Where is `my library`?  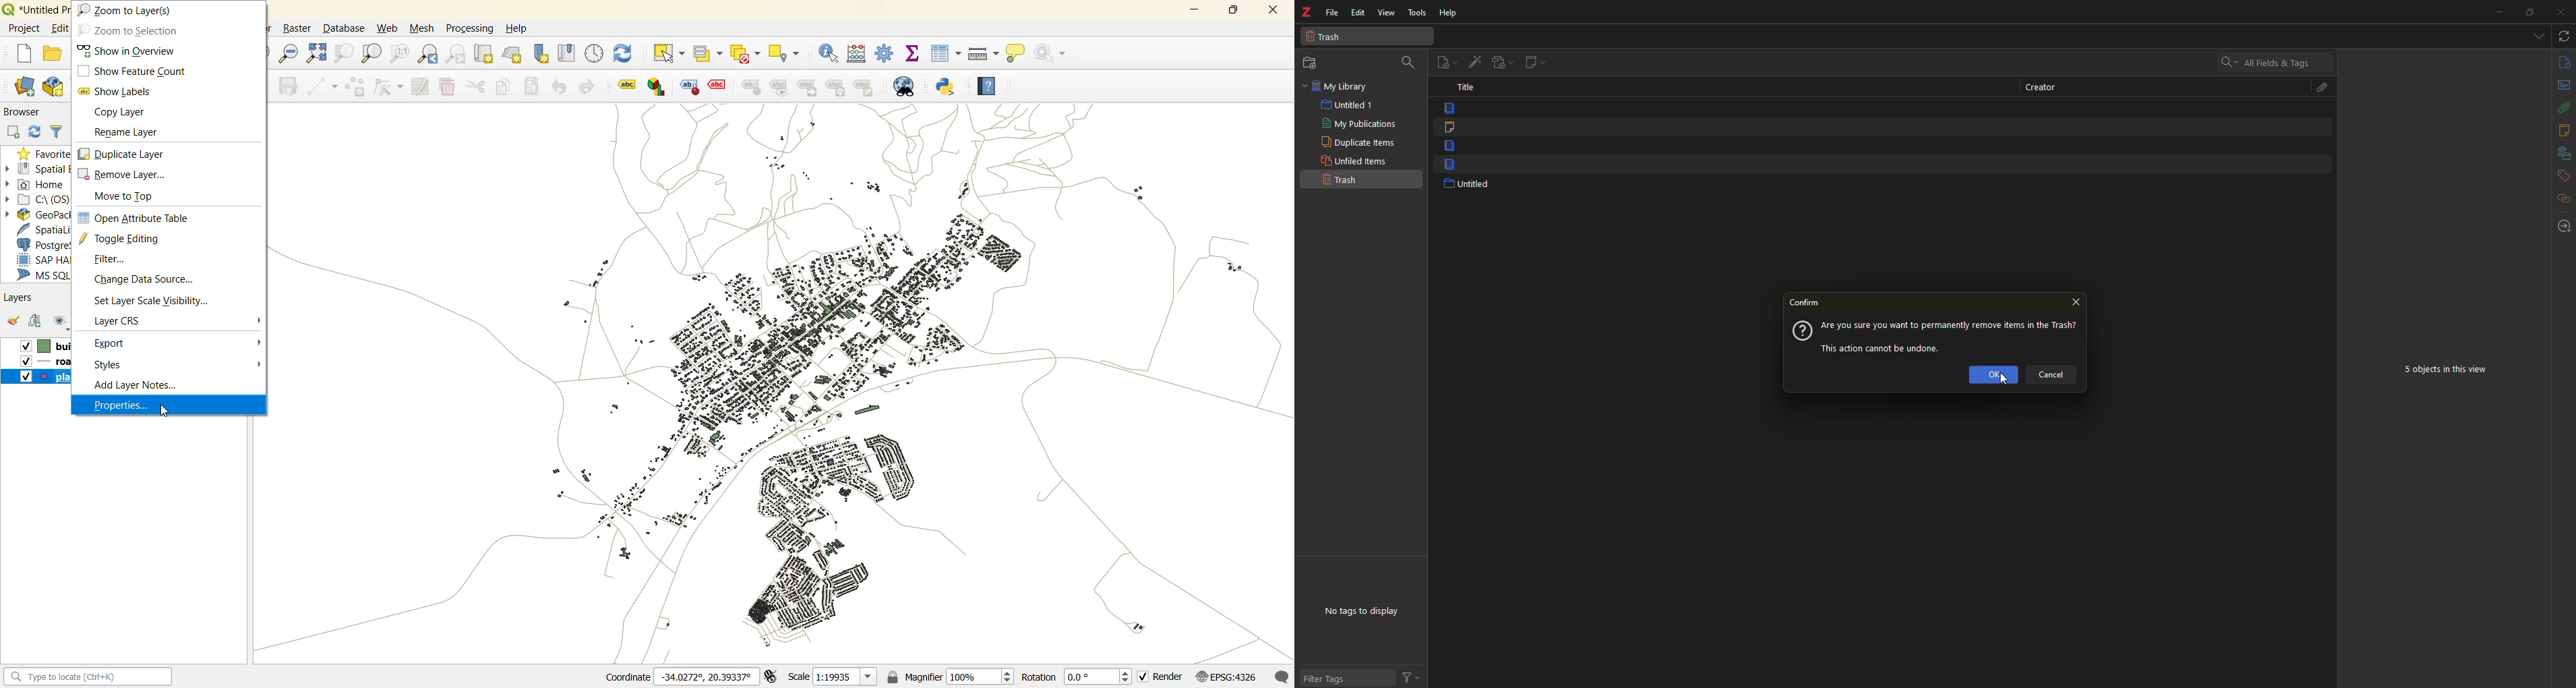 my library is located at coordinates (1341, 86).